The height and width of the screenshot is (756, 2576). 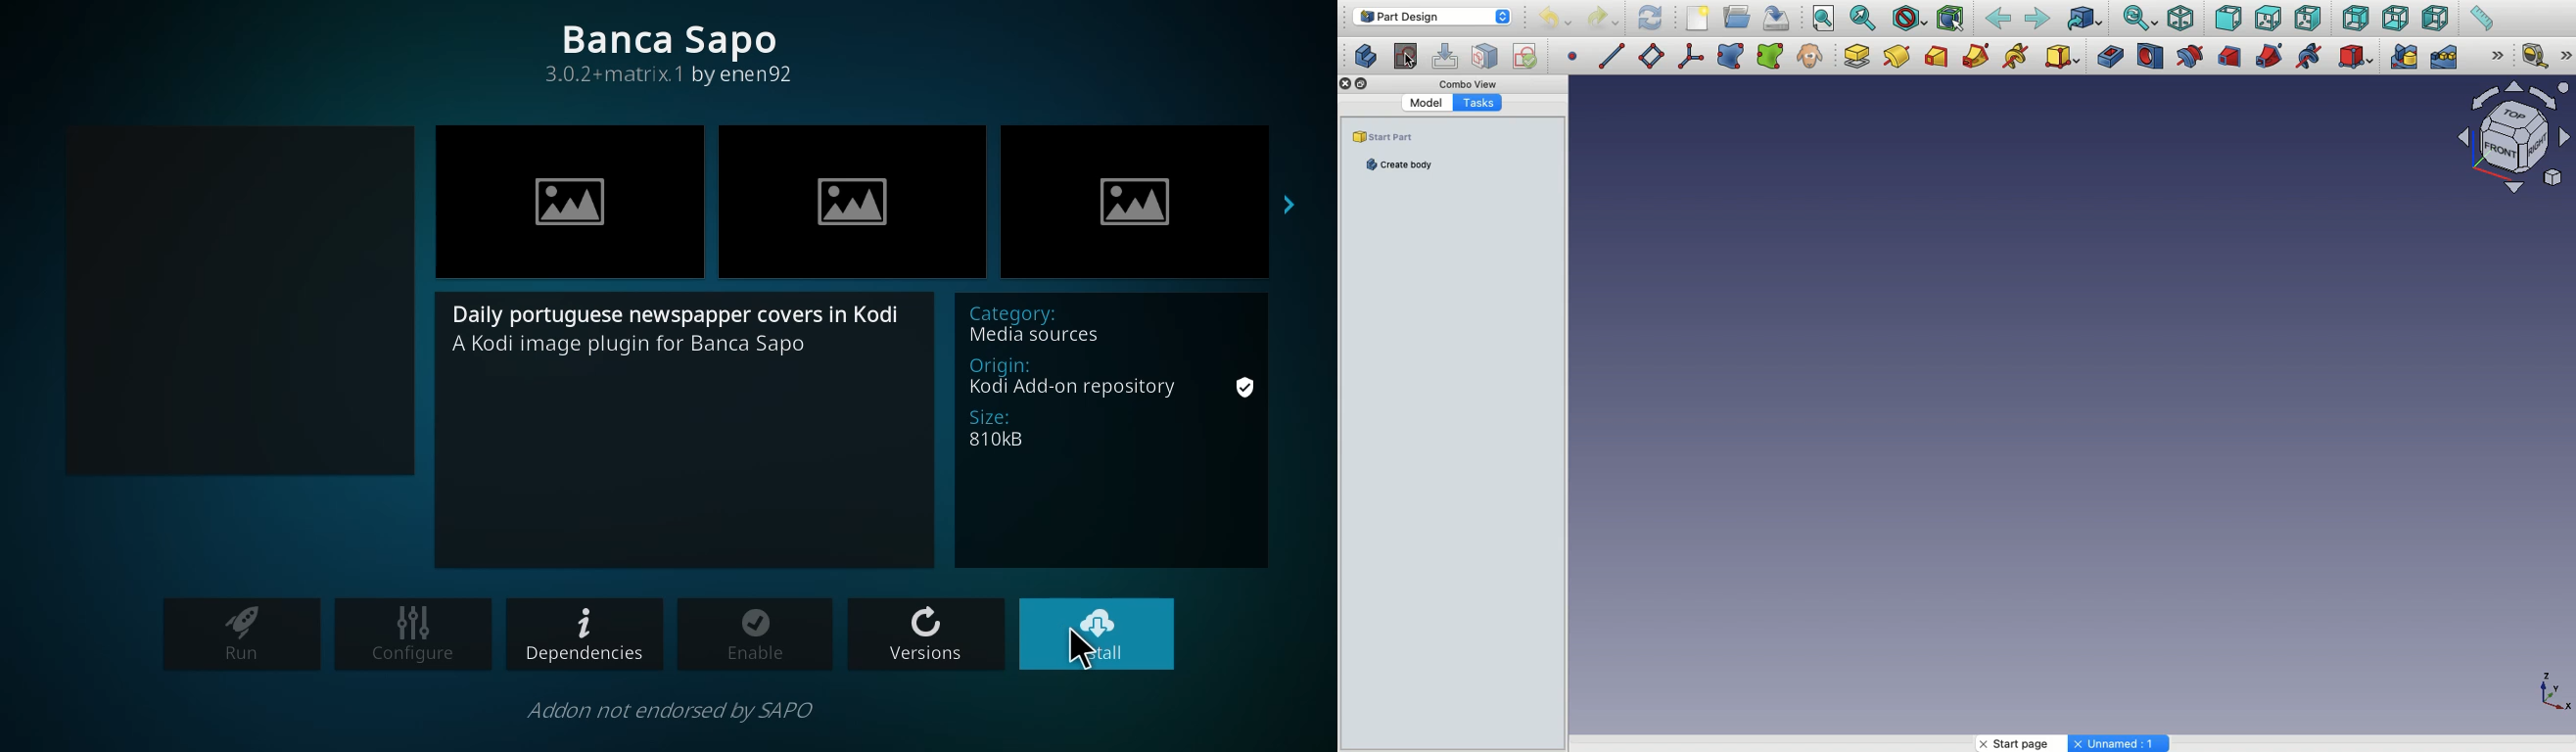 What do you see at coordinates (1977, 55) in the screenshot?
I see `Additive pipe` at bounding box center [1977, 55].